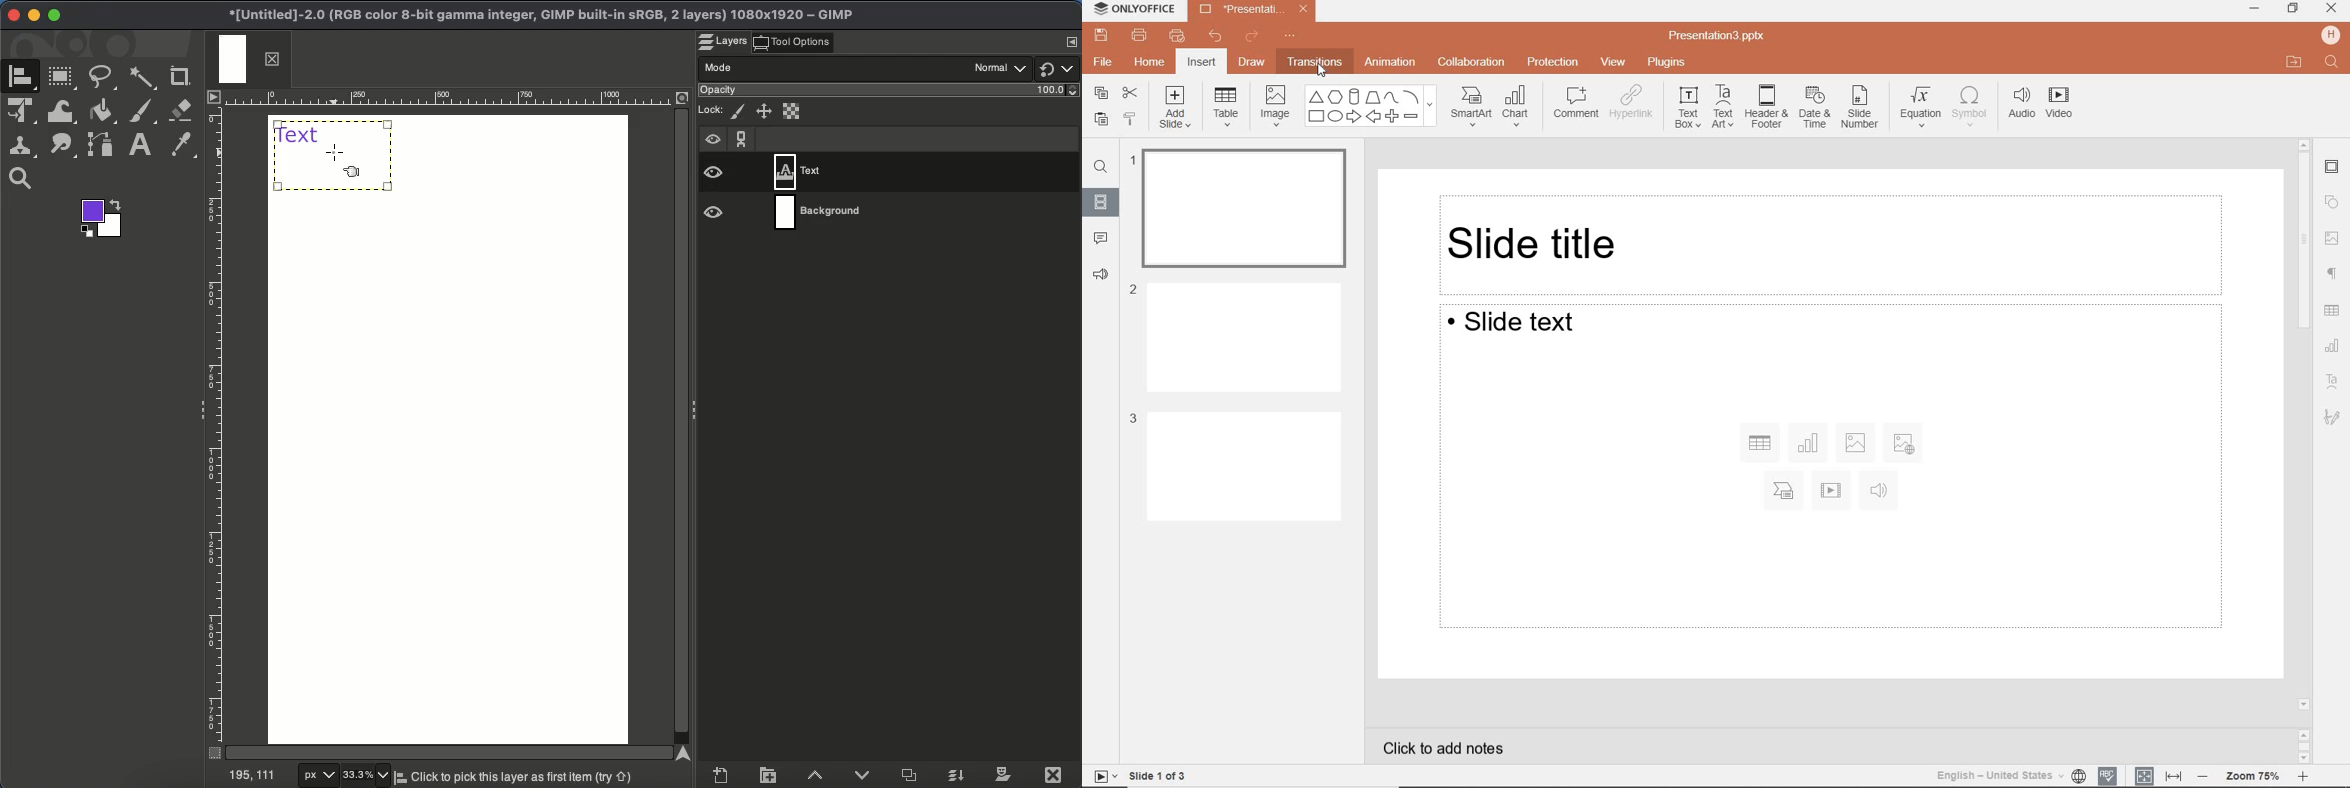 The width and height of the screenshot is (2352, 812). What do you see at coordinates (1336, 117) in the screenshot?
I see `OVAL` at bounding box center [1336, 117].